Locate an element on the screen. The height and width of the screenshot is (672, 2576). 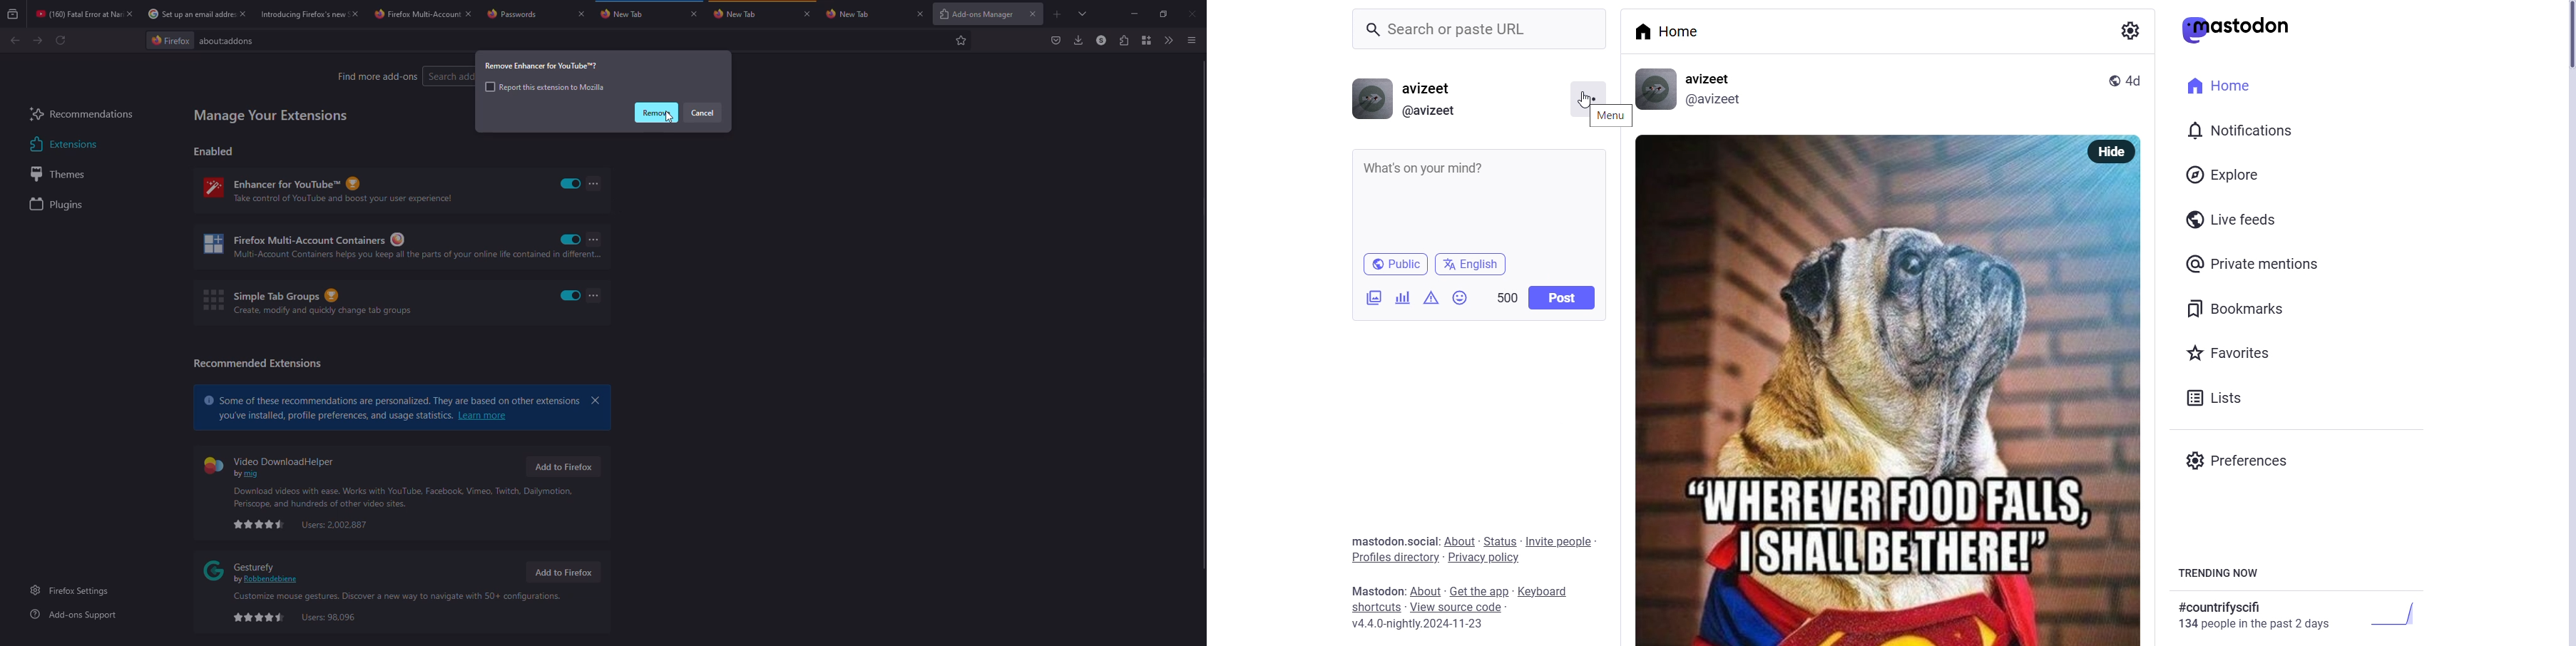
display picture is located at coordinates (1374, 99).